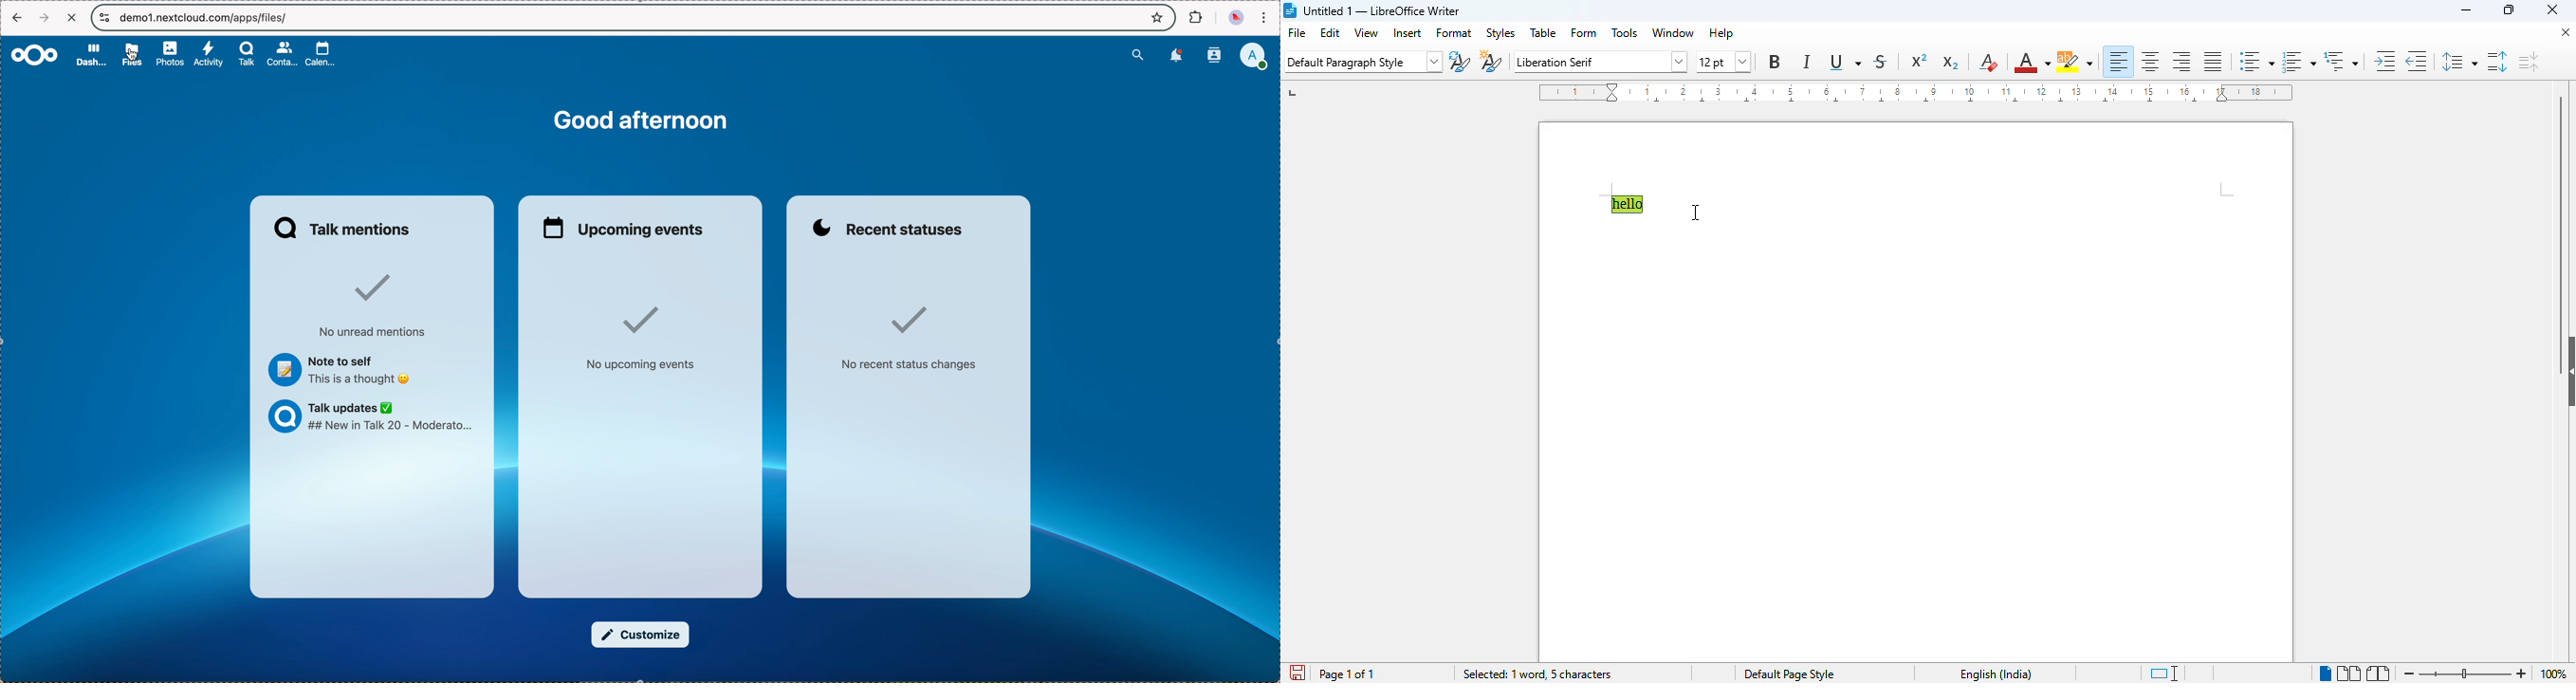 The image size is (2576, 700). Describe the element at coordinates (2214, 62) in the screenshot. I see `justified` at that location.